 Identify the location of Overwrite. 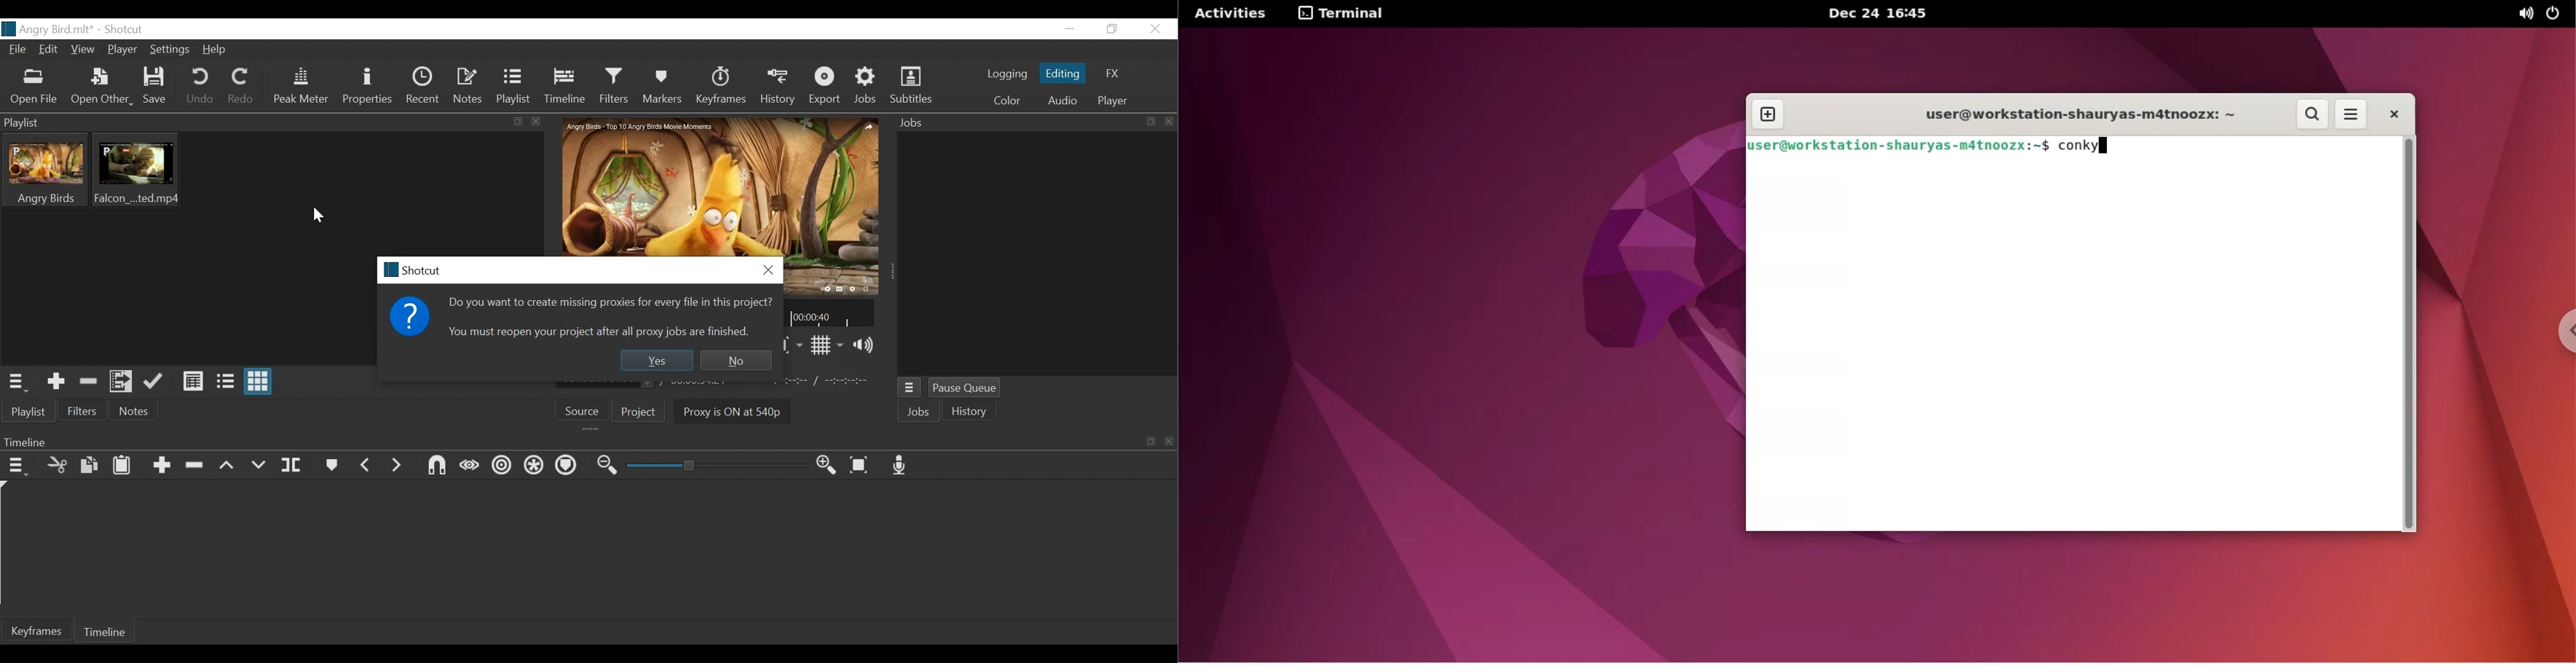
(260, 466).